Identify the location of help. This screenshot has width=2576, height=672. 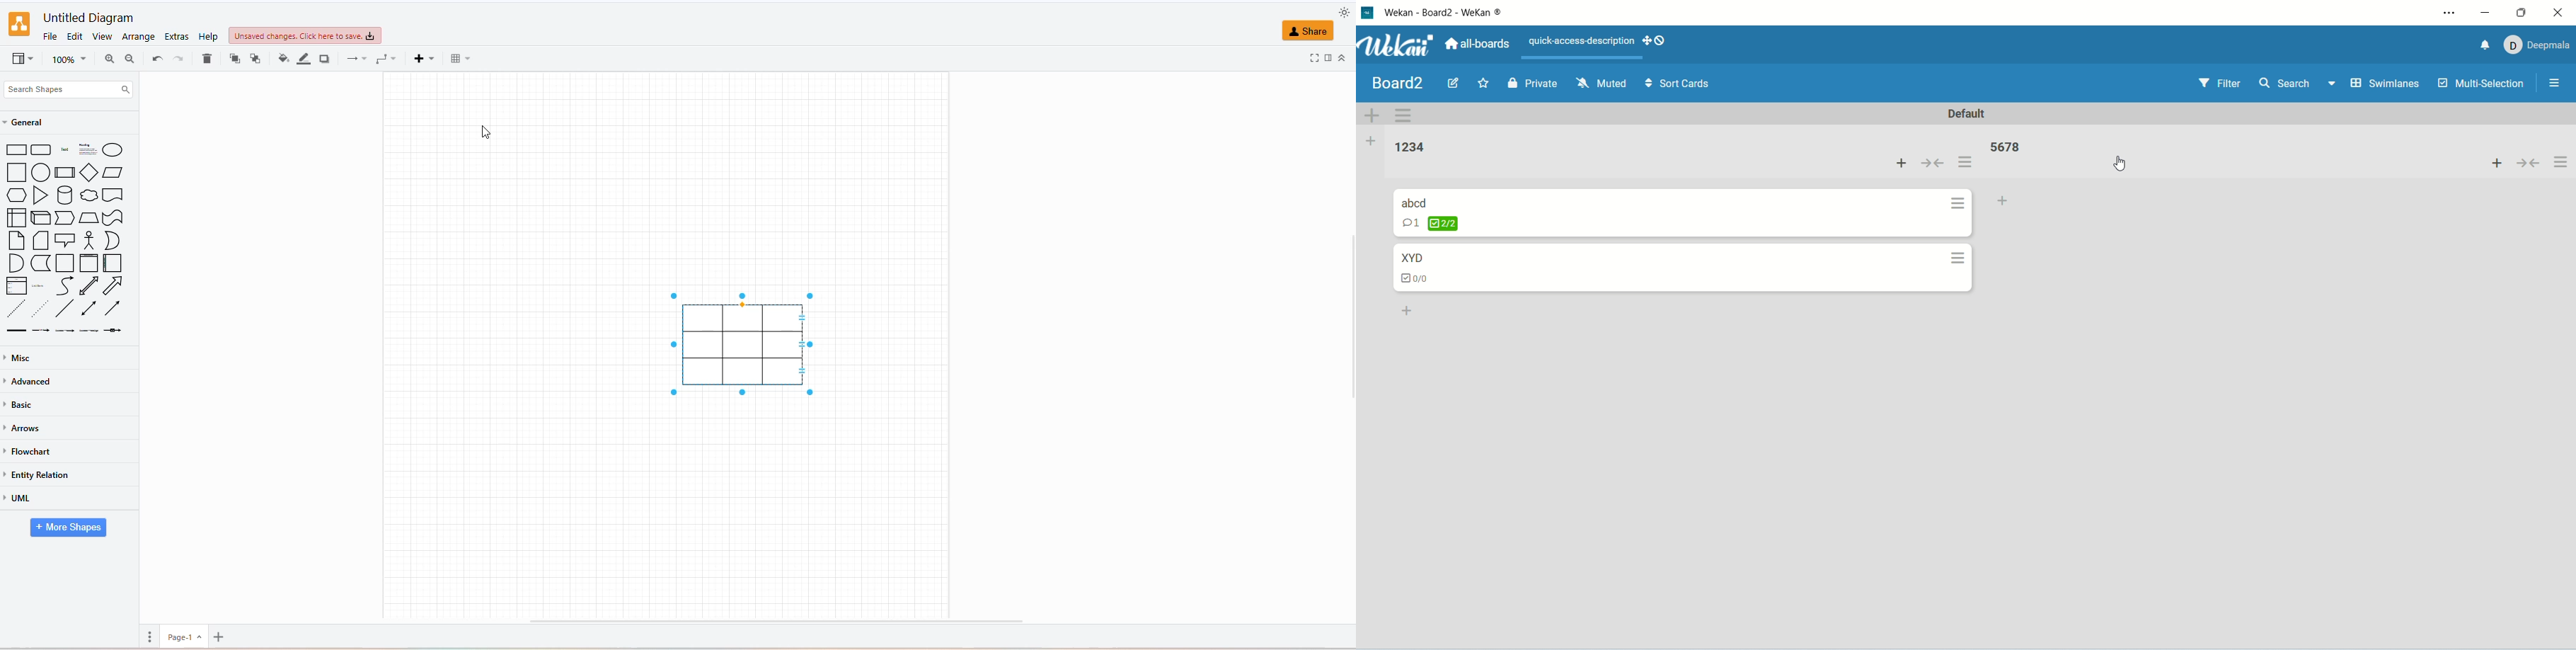
(206, 35).